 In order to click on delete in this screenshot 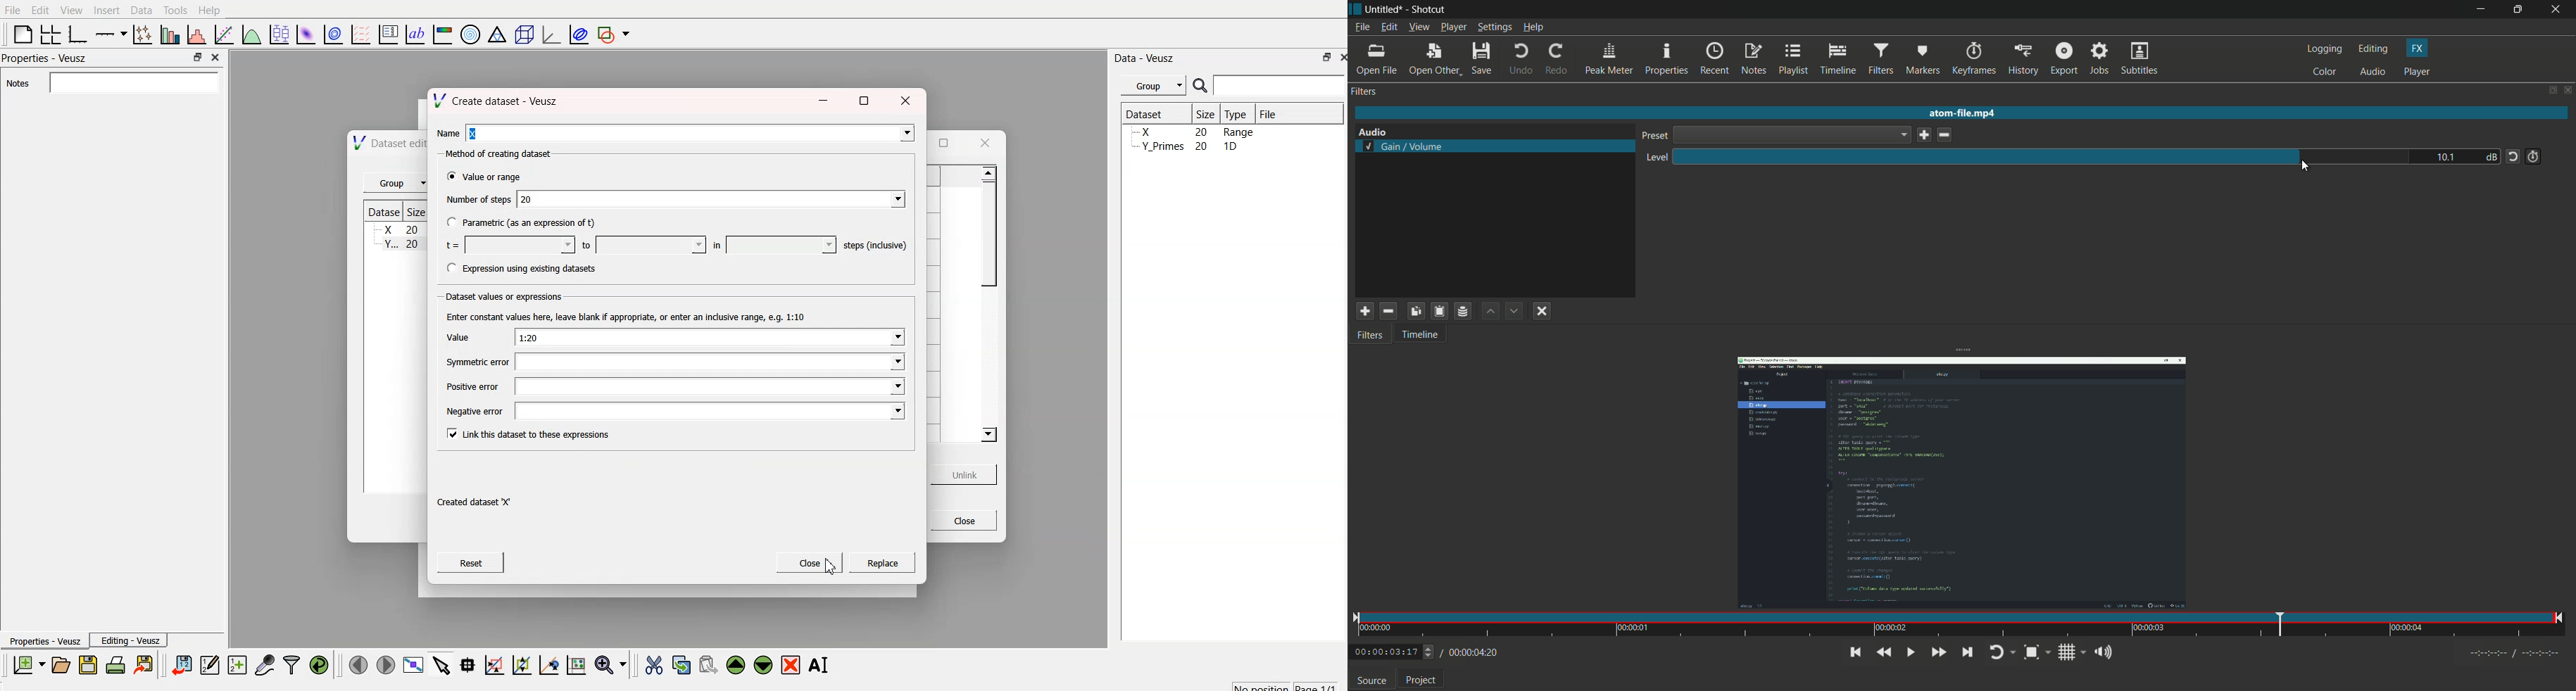, I will do `click(1943, 135)`.